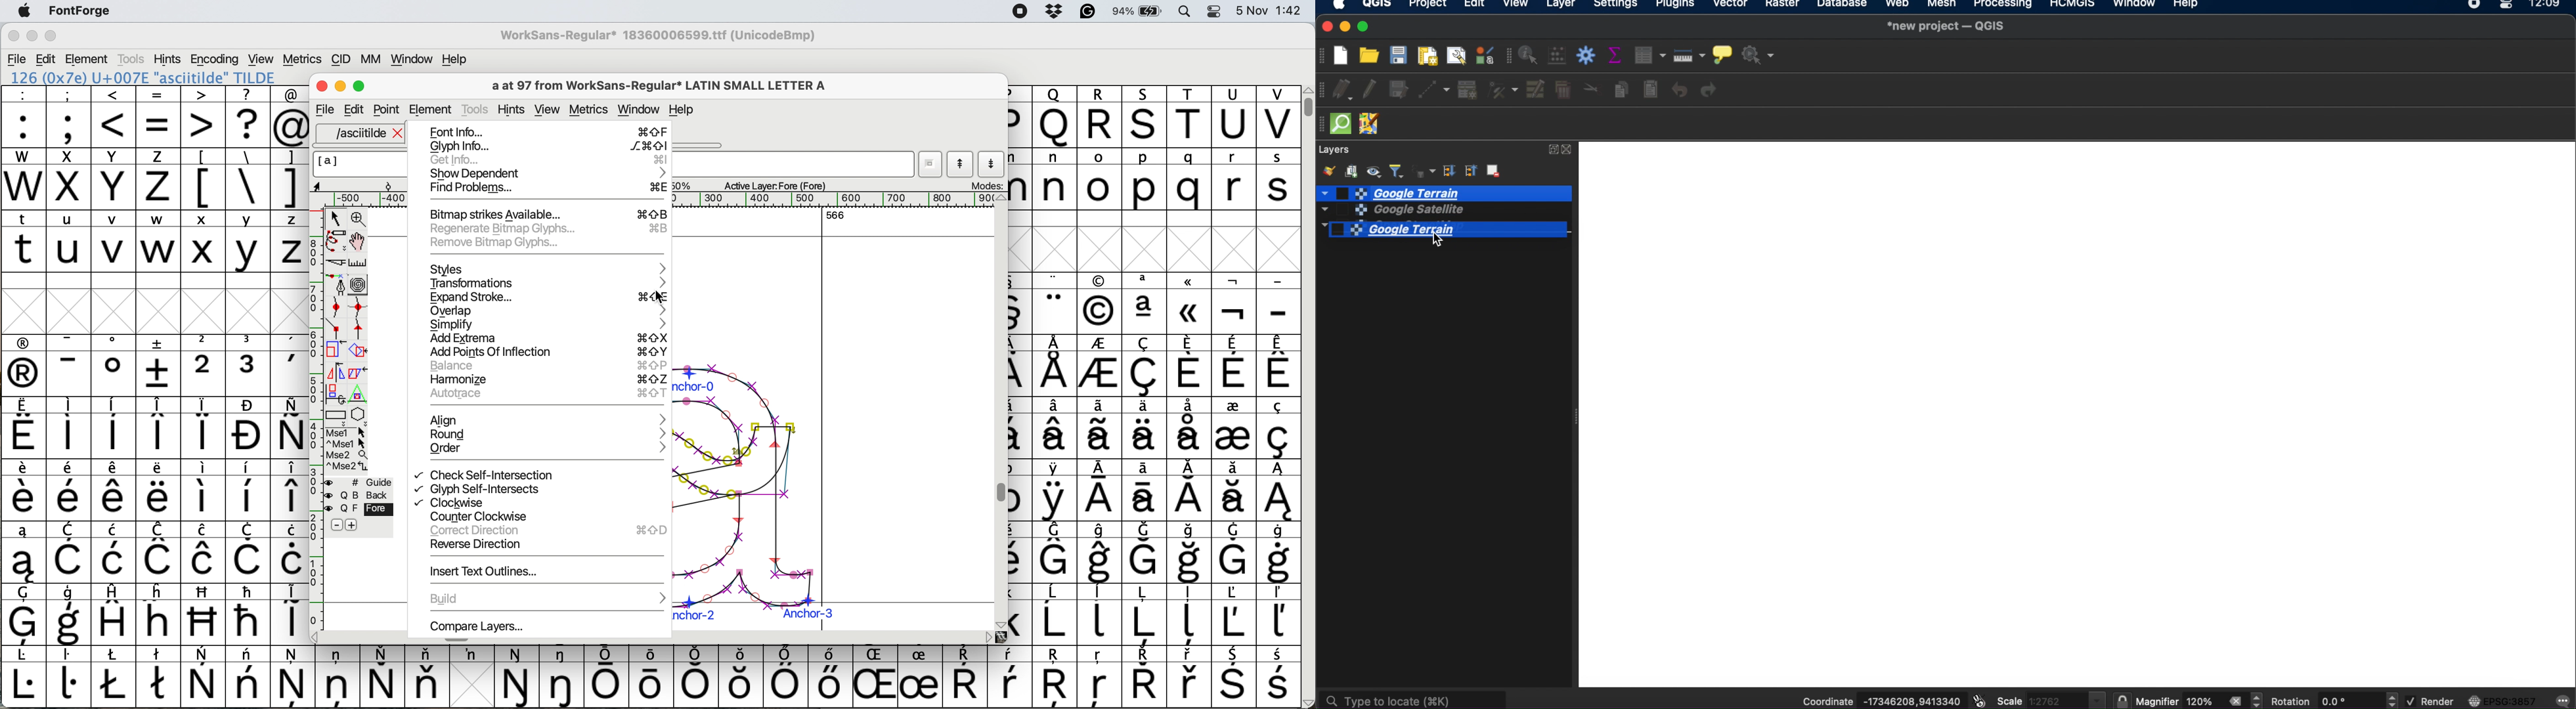 The image size is (2576, 728). What do you see at coordinates (24, 117) in the screenshot?
I see `:` at bounding box center [24, 117].